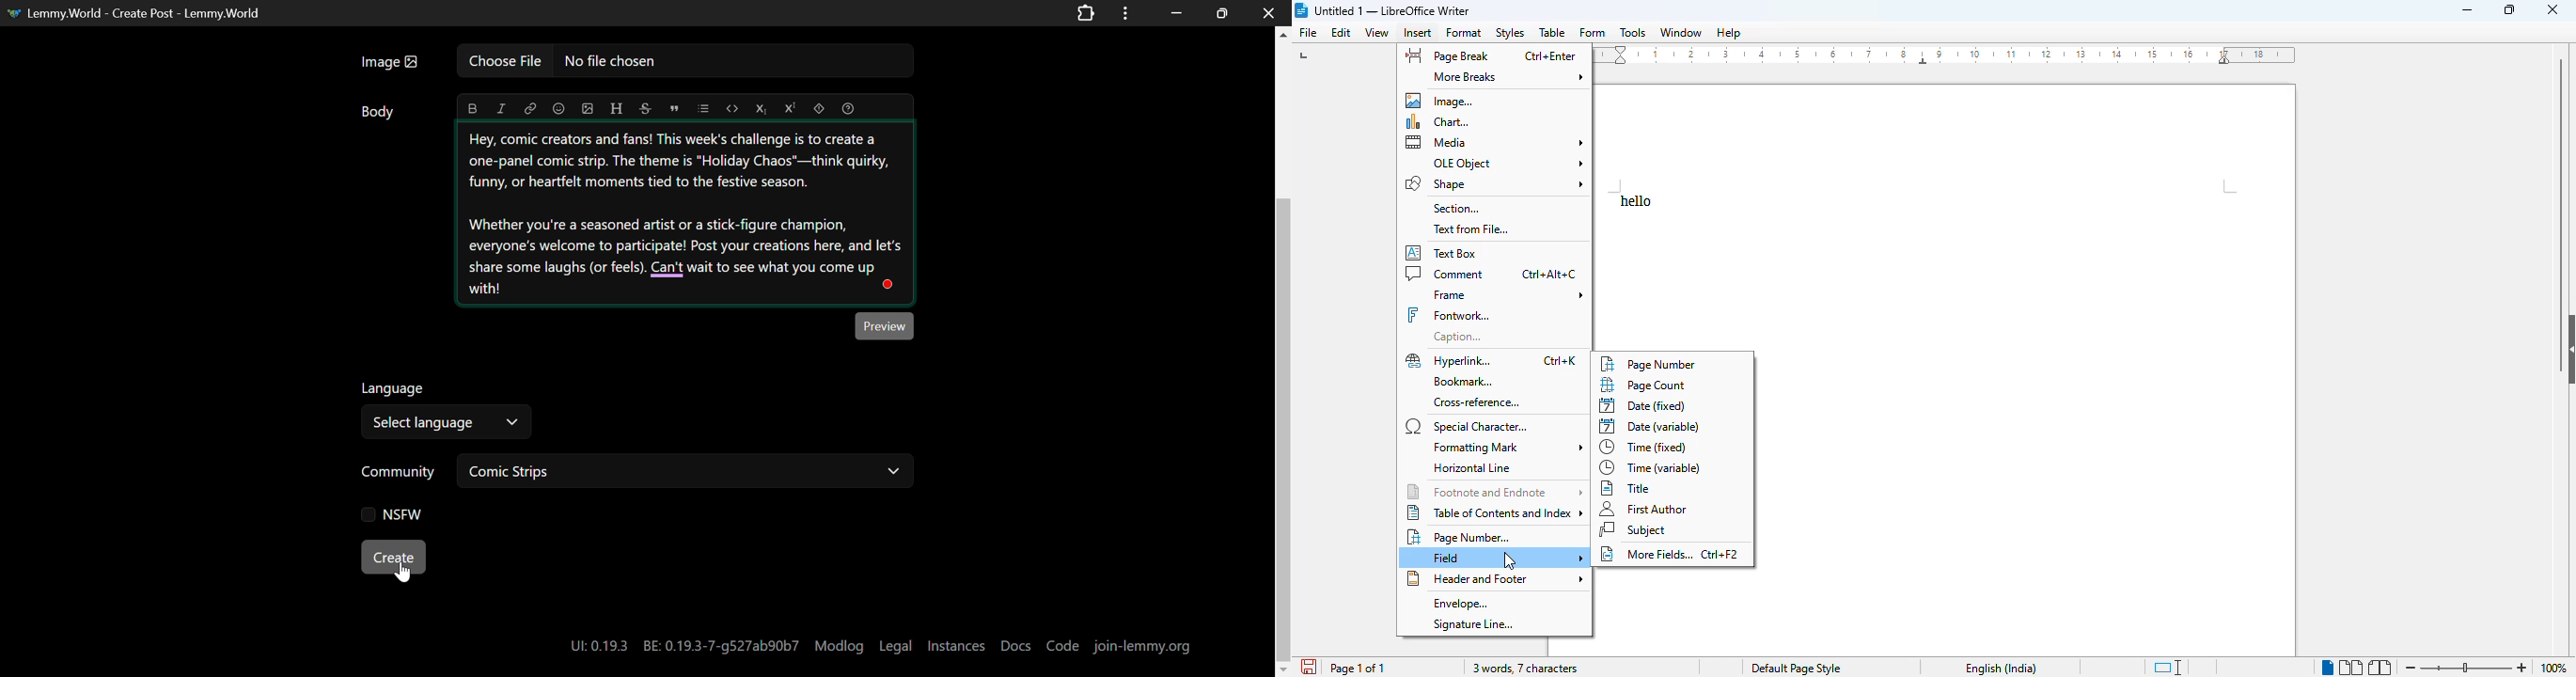  I want to click on Vertical Scroll Bar, so click(1284, 357).